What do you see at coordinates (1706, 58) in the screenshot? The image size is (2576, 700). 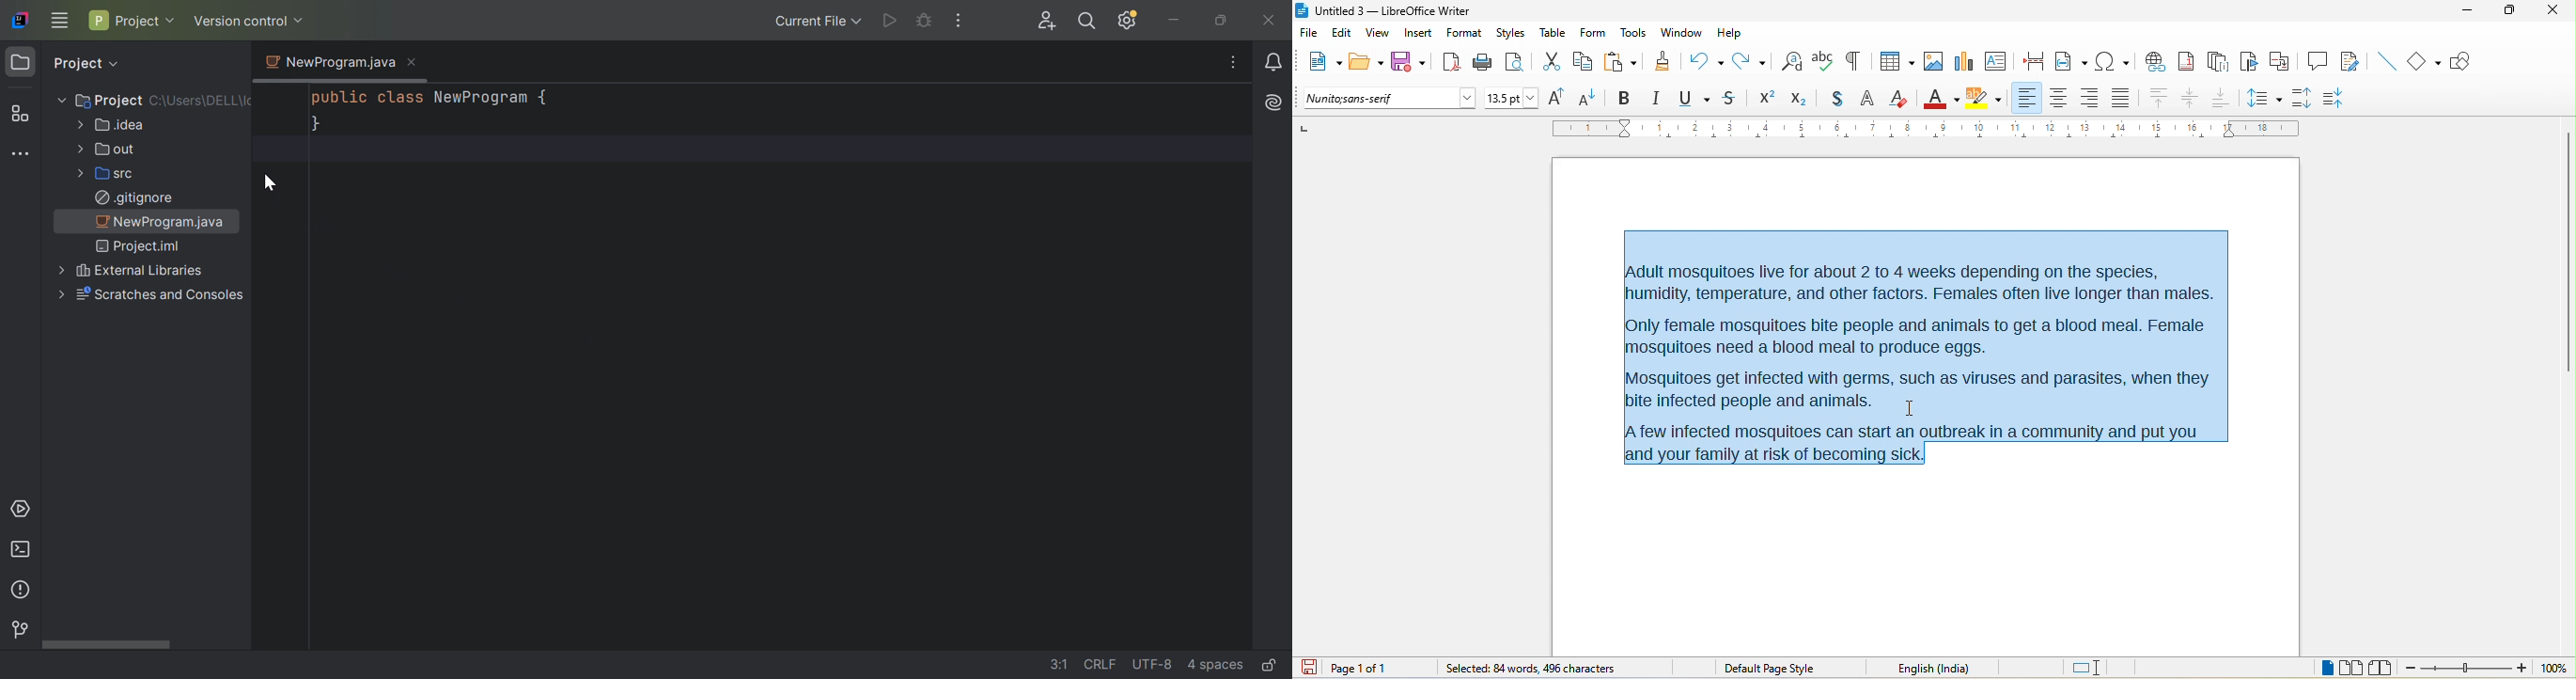 I see `undo` at bounding box center [1706, 58].